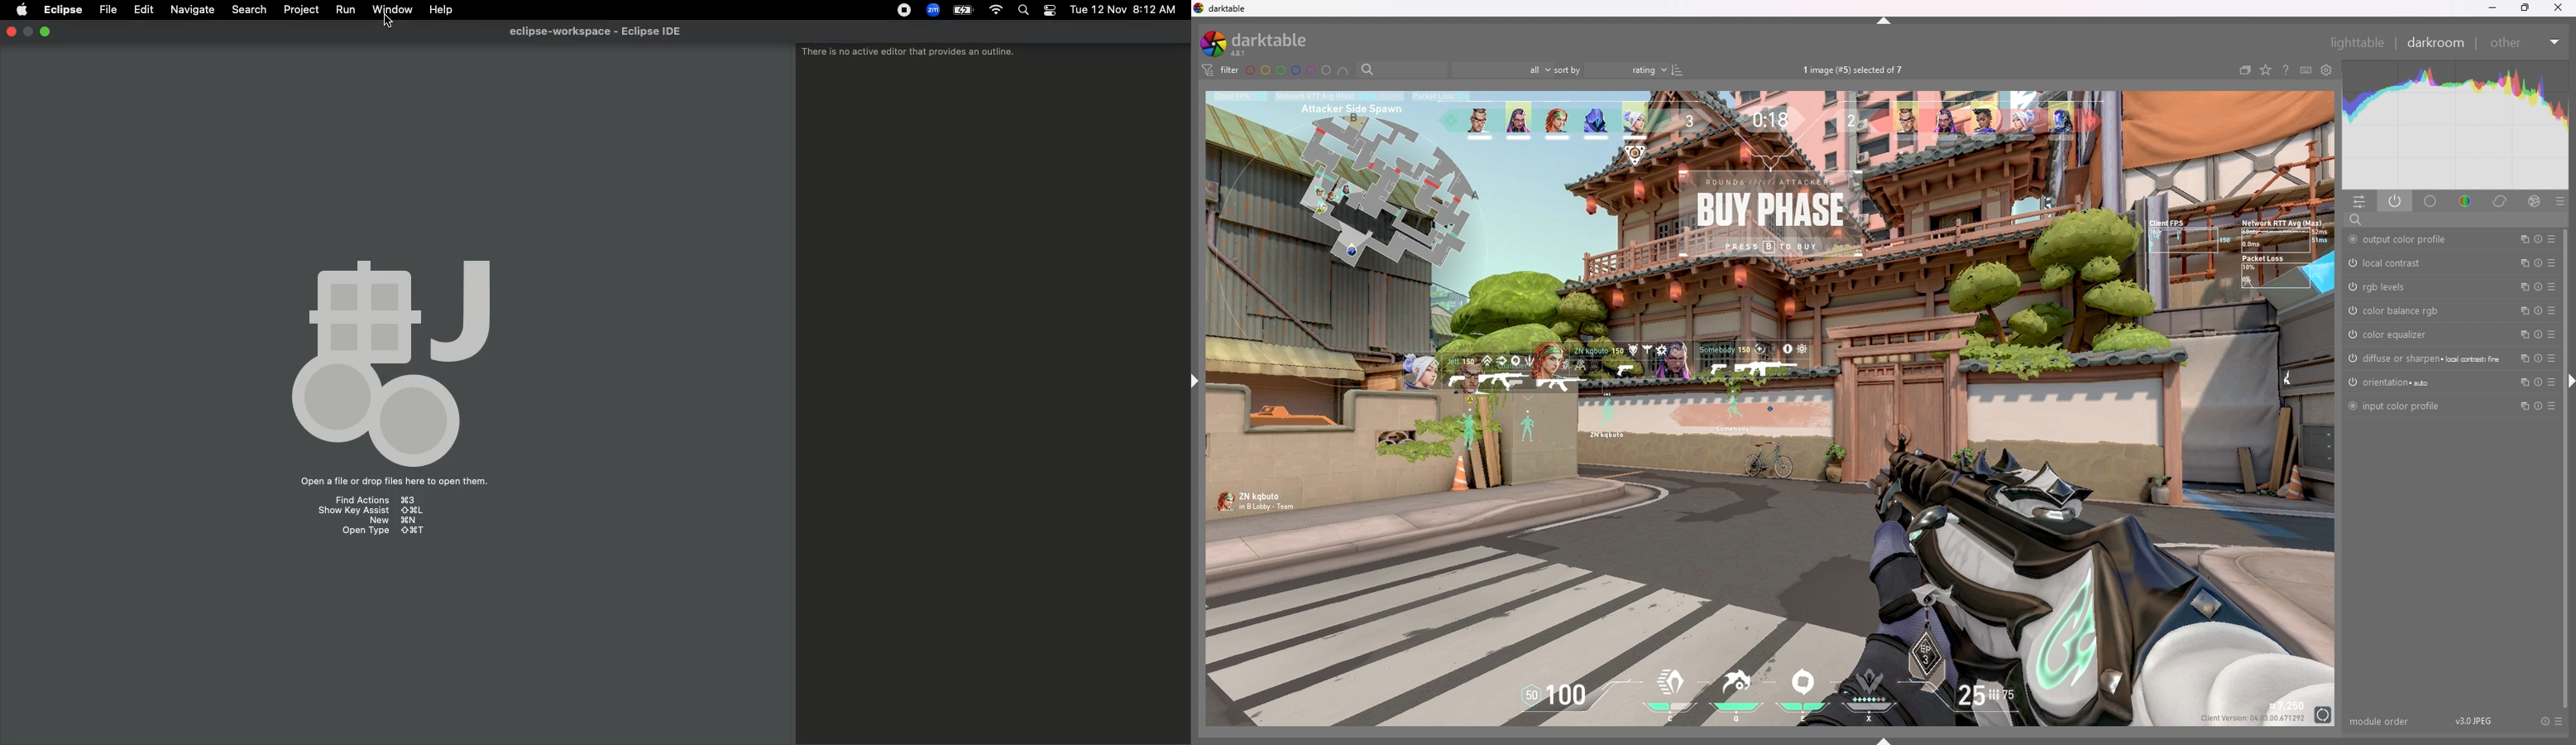 The width and height of the screenshot is (2576, 756). I want to click on heat graph, so click(2457, 125).